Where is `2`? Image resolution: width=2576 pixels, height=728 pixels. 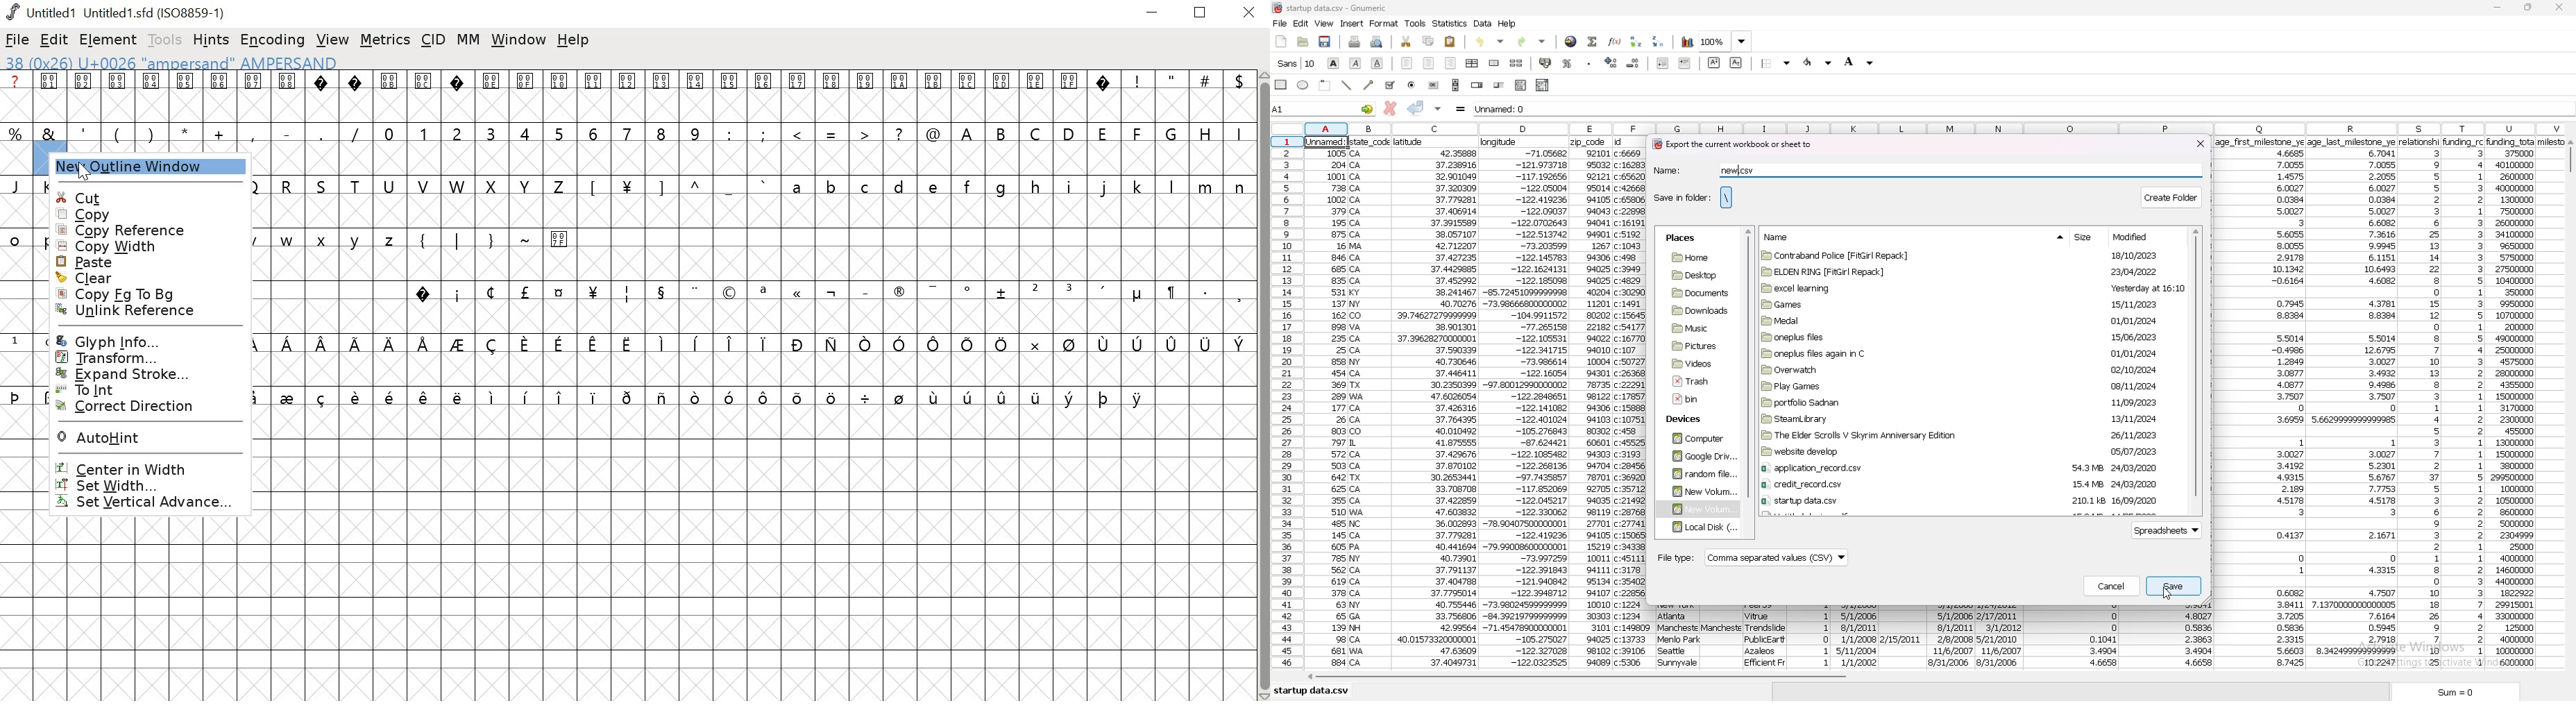
2 is located at coordinates (1035, 290).